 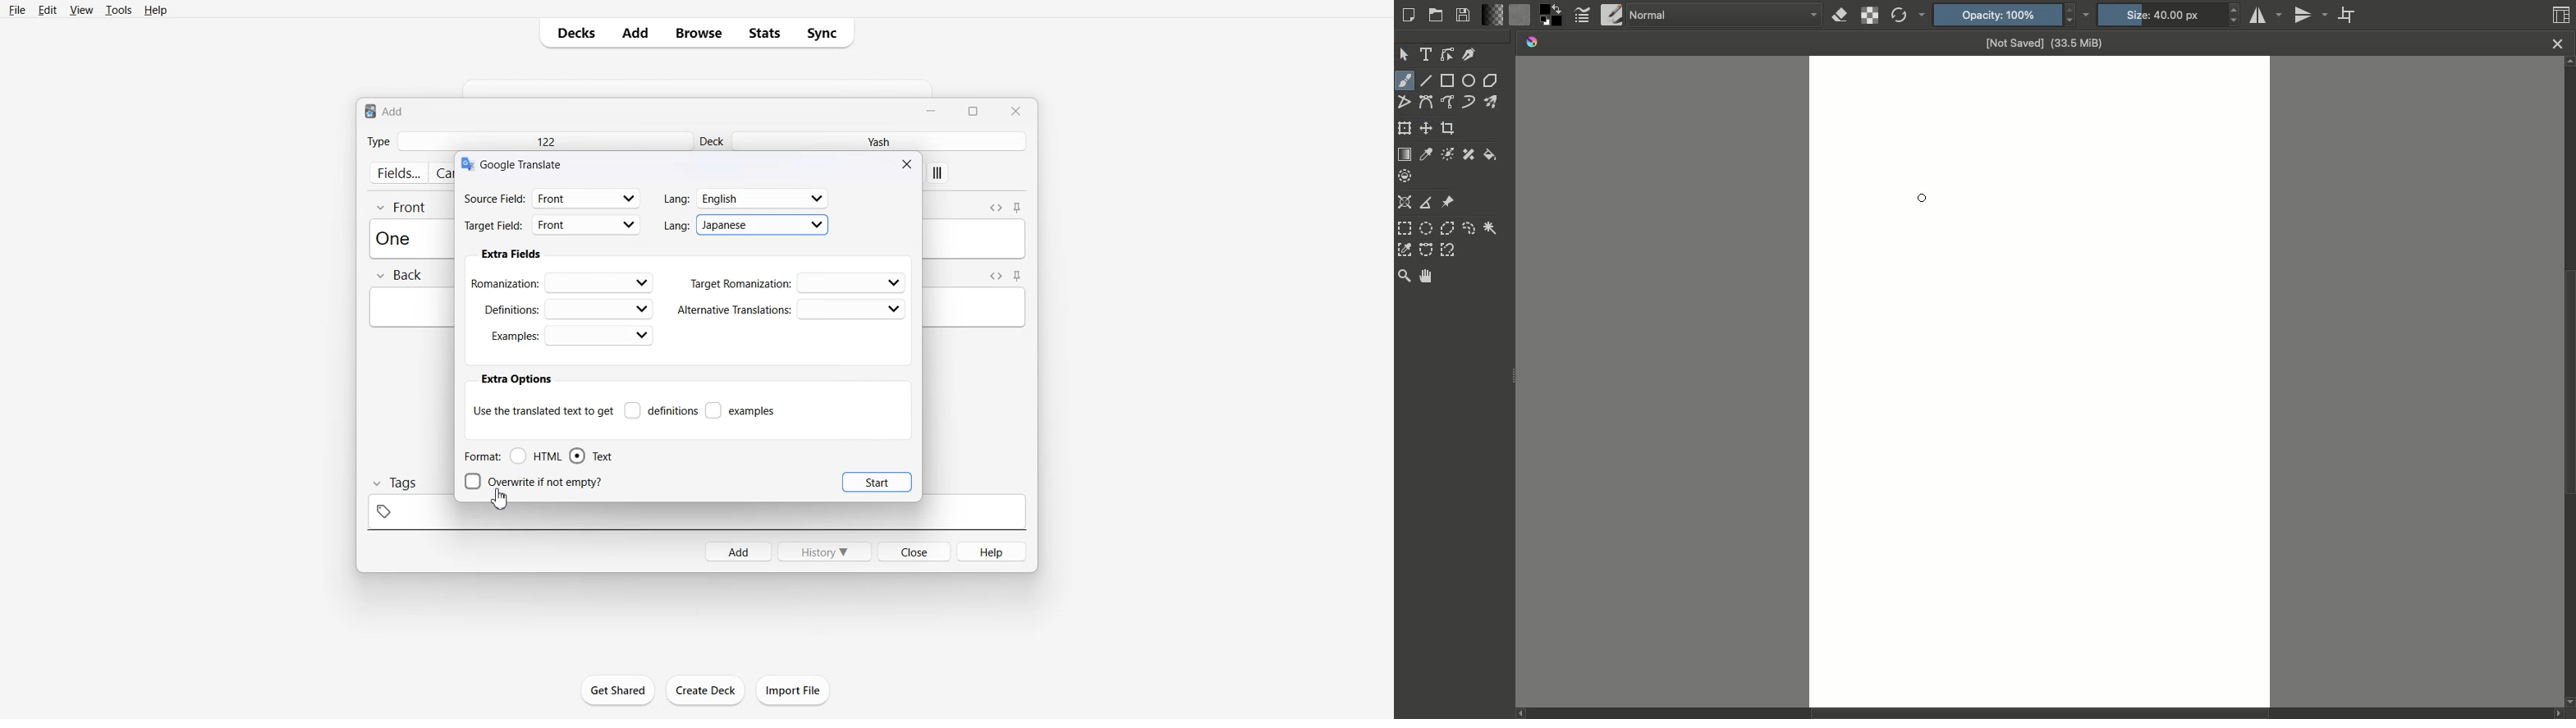 What do you see at coordinates (738, 551) in the screenshot?
I see `Add` at bounding box center [738, 551].